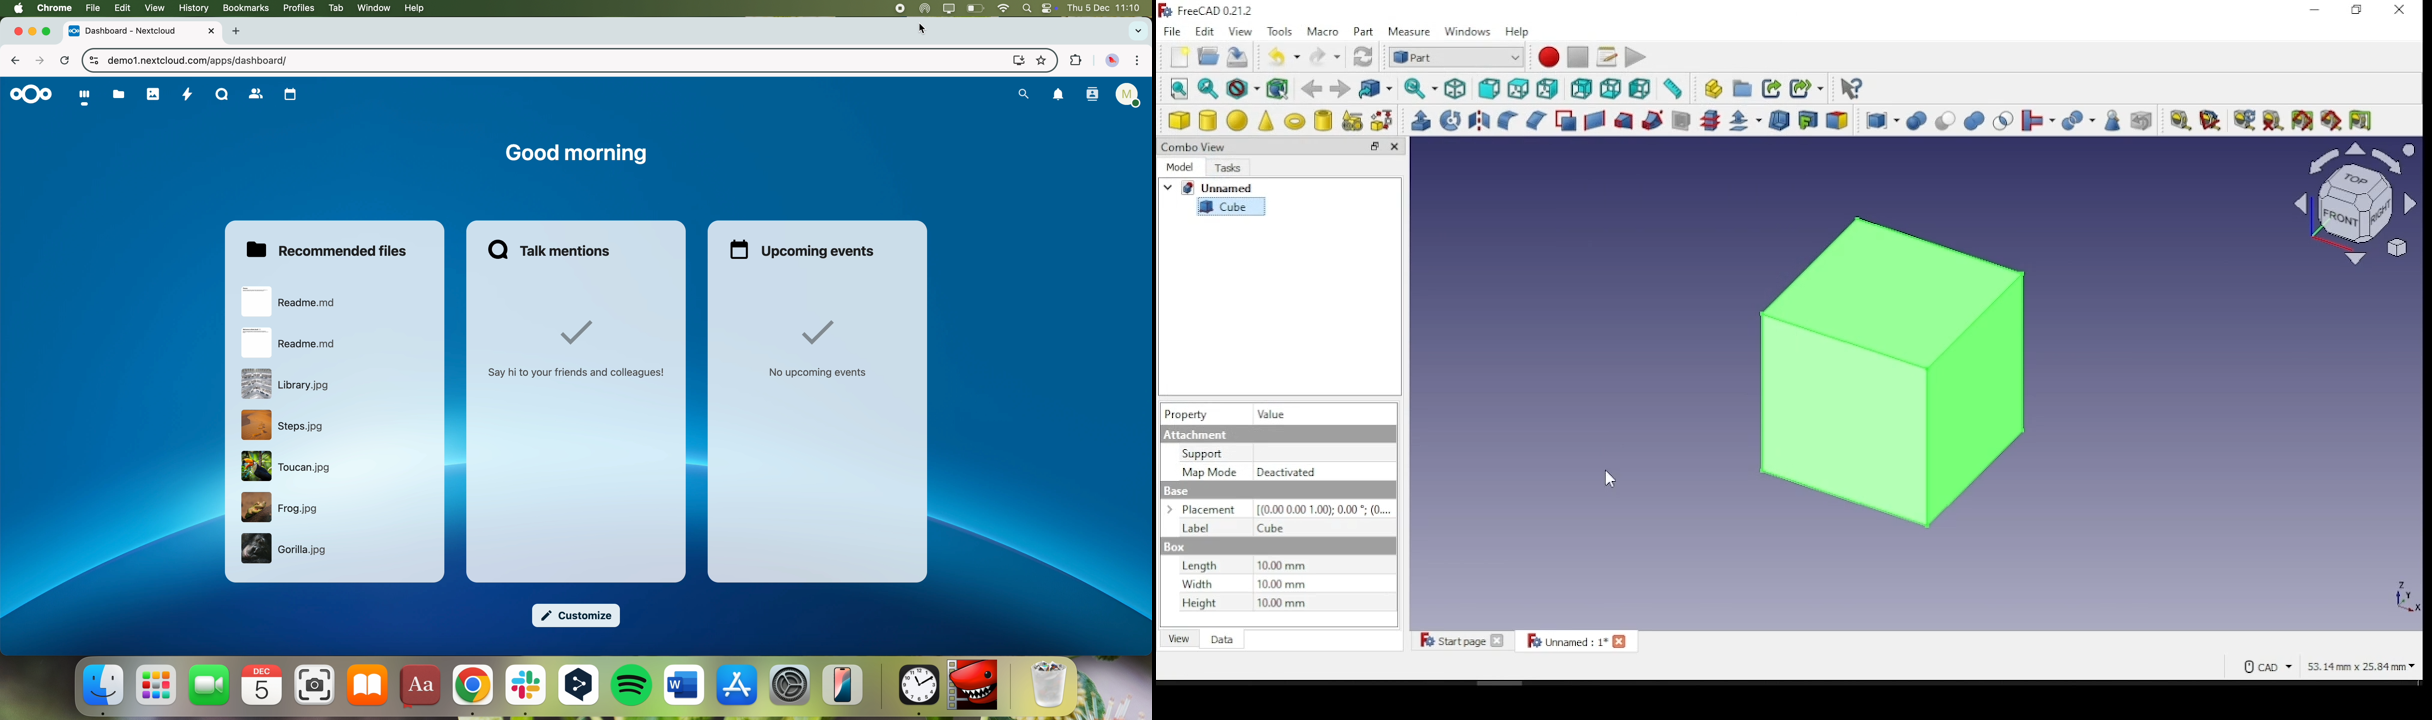 This screenshot has height=728, width=2436. Describe the element at coordinates (1214, 187) in the screenshot. I see `unnamed` at that location.